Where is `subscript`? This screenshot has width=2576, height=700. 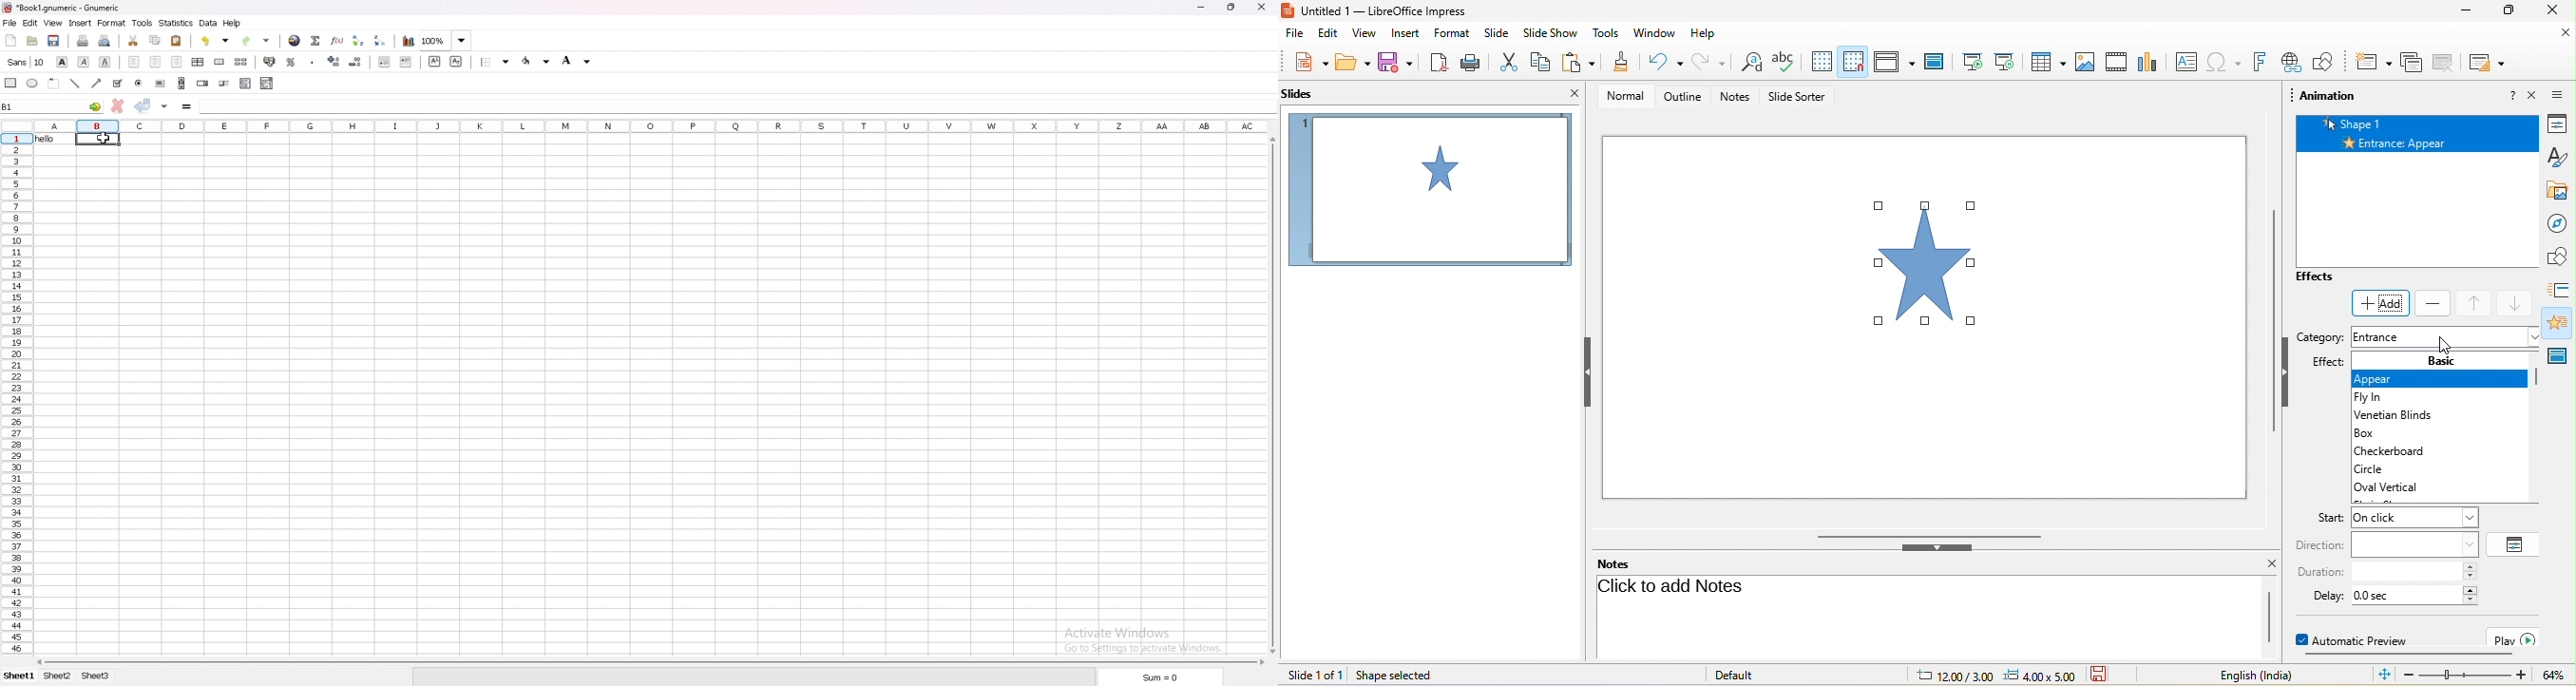 subscript is located at coordinates (457, 61).